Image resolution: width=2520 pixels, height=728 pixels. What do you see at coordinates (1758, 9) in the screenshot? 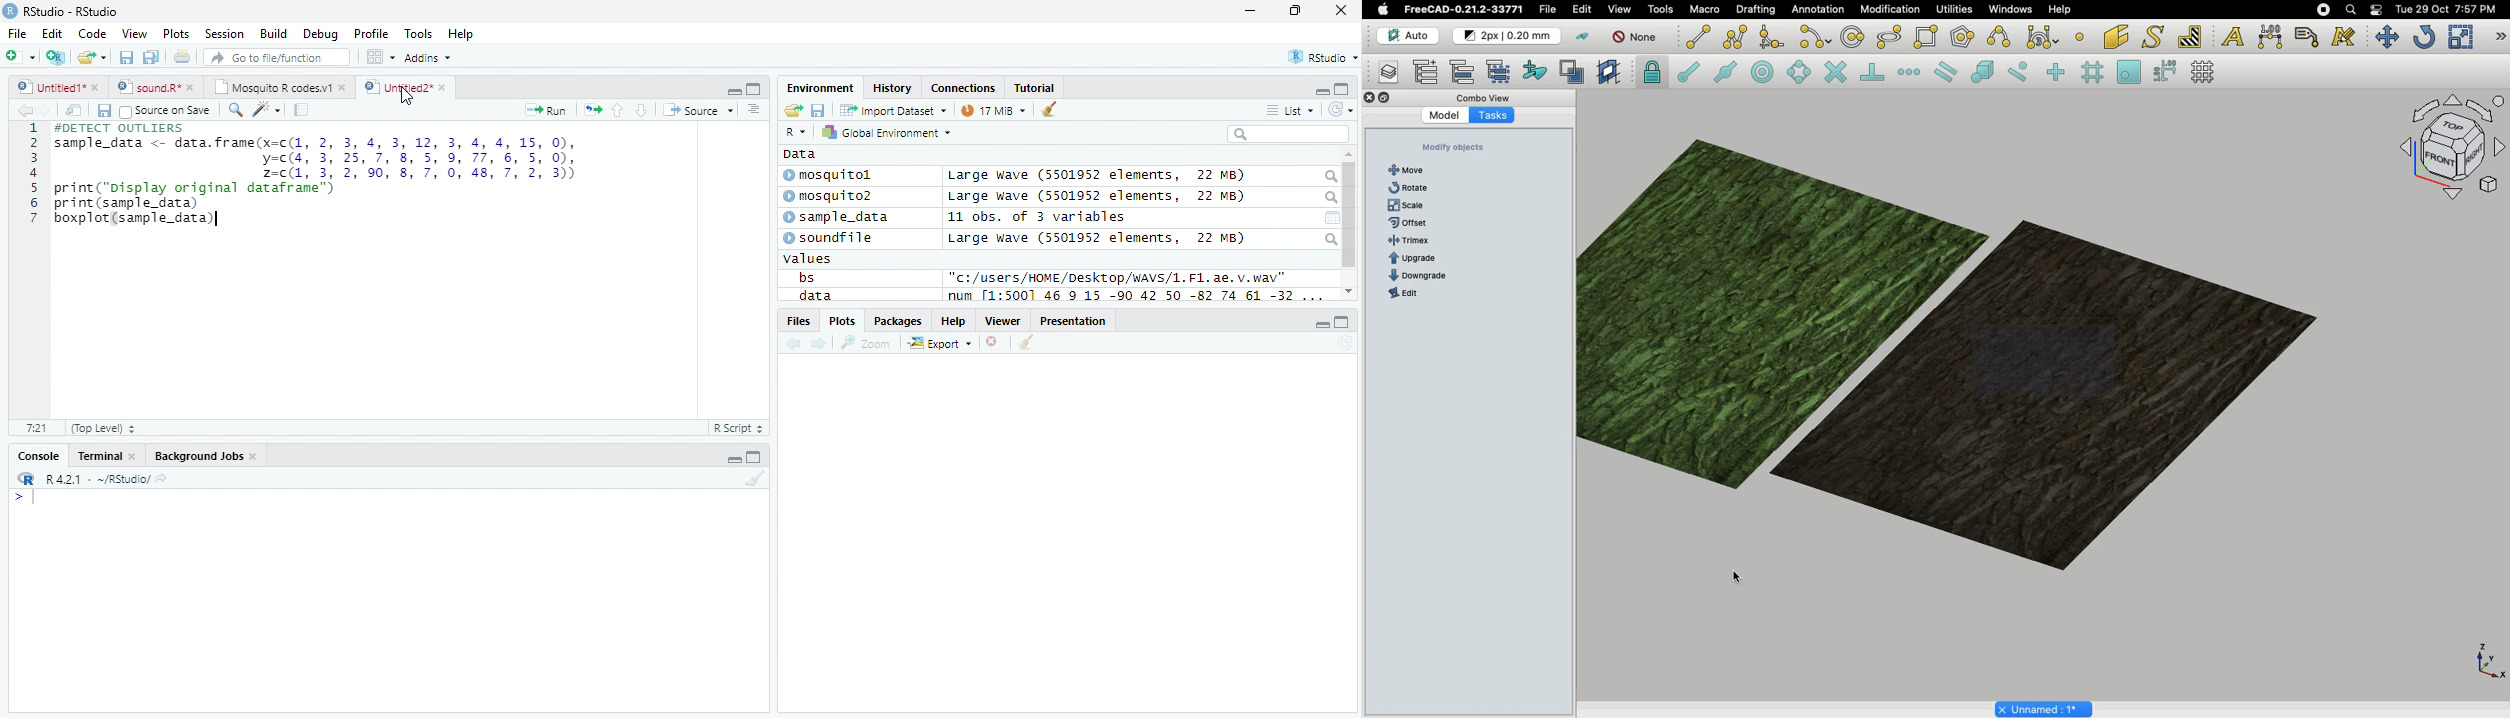
I see `Drafting` at bounding box center [1758, 9].